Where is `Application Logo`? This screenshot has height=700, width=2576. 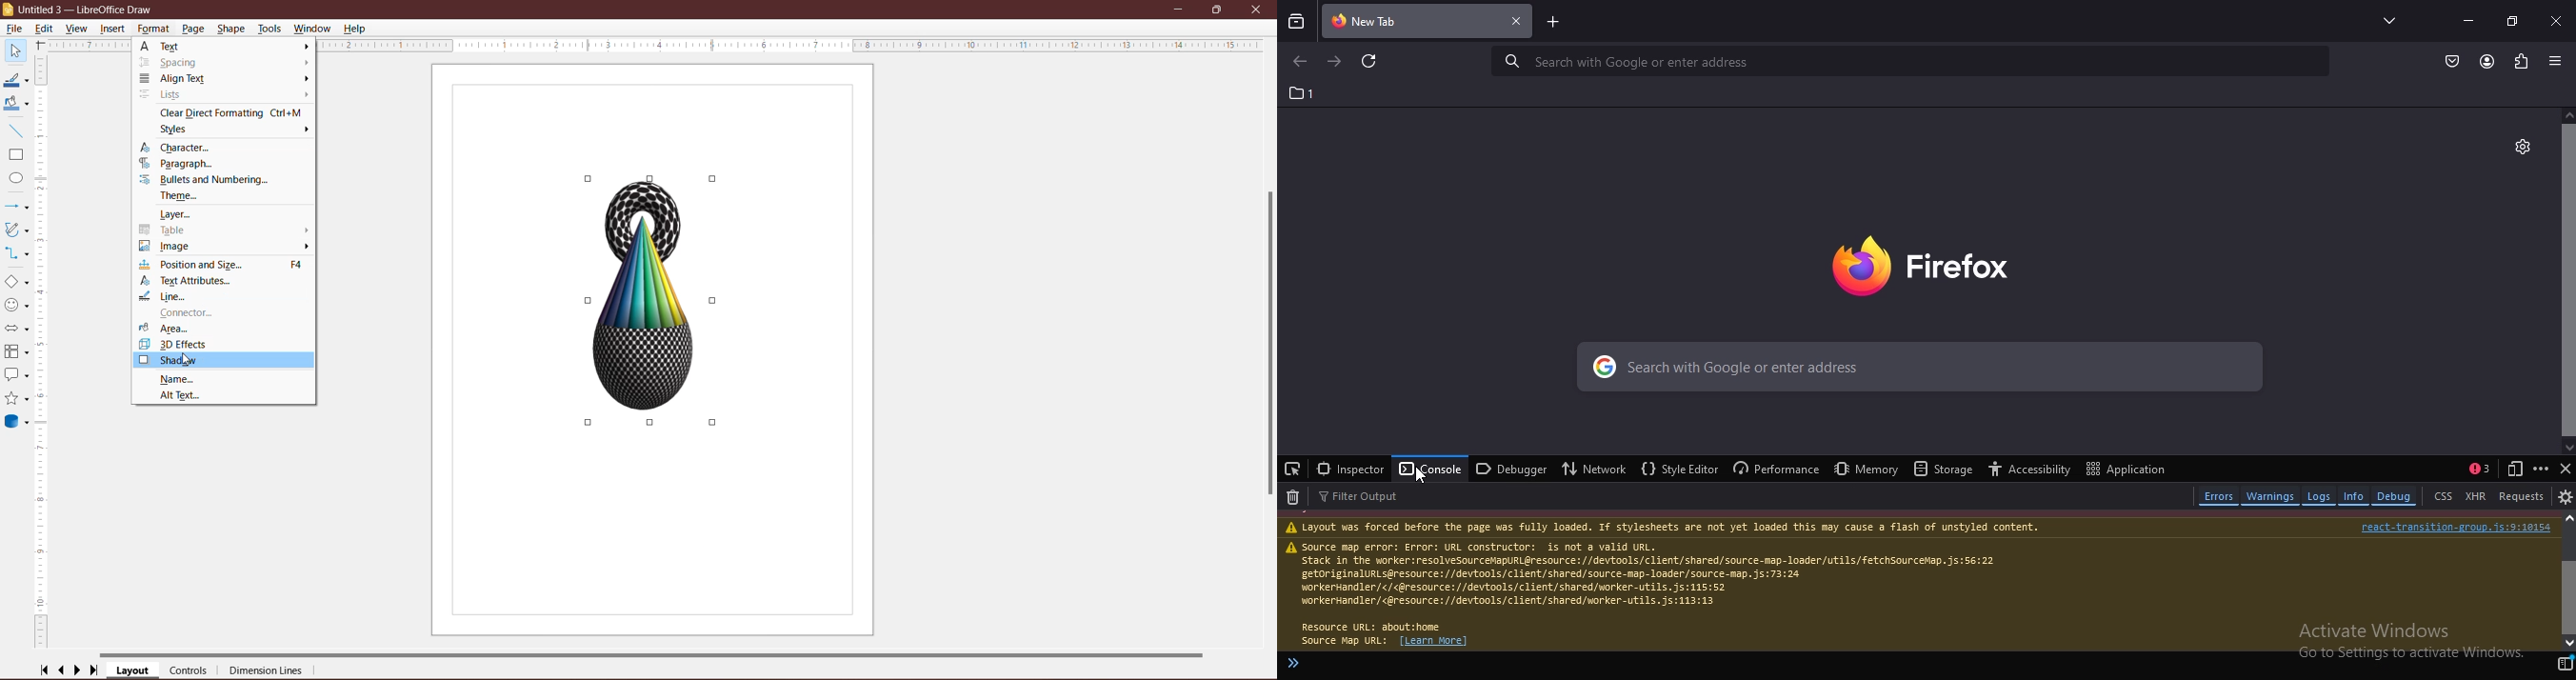
Application Logo is located at coordinates (8, 10).